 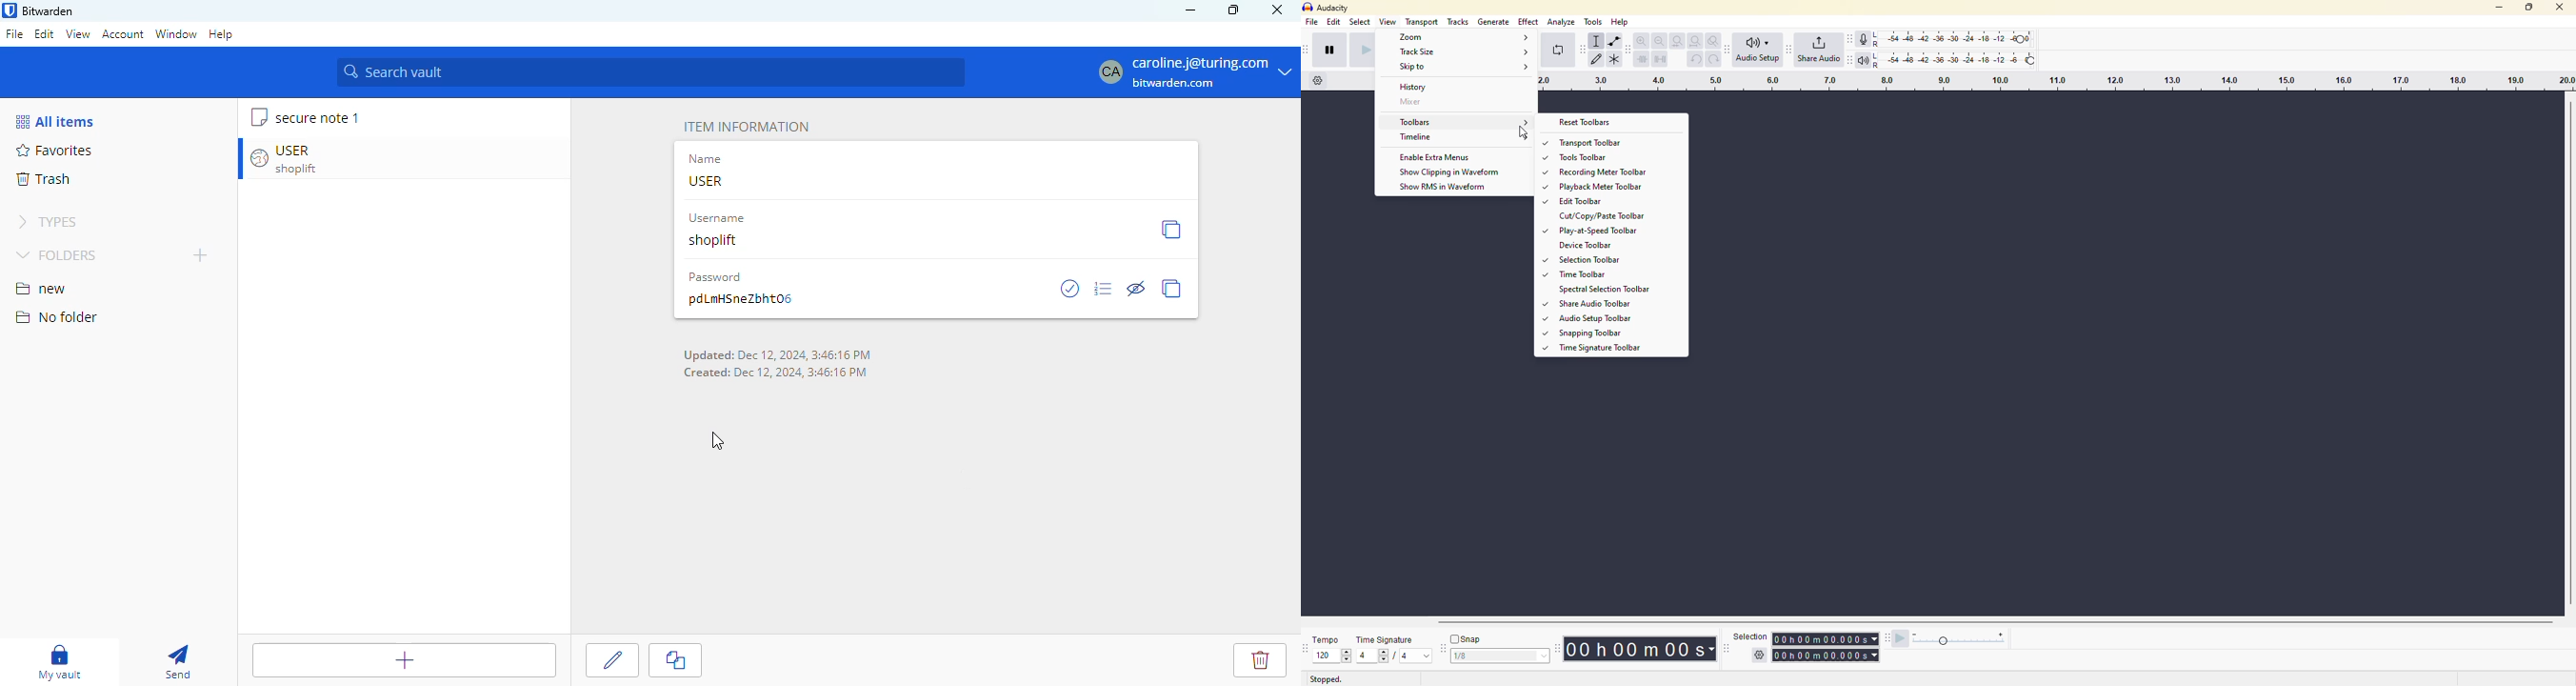 I want to click on audacity edit toolbar, so click(x=1630, y=48).